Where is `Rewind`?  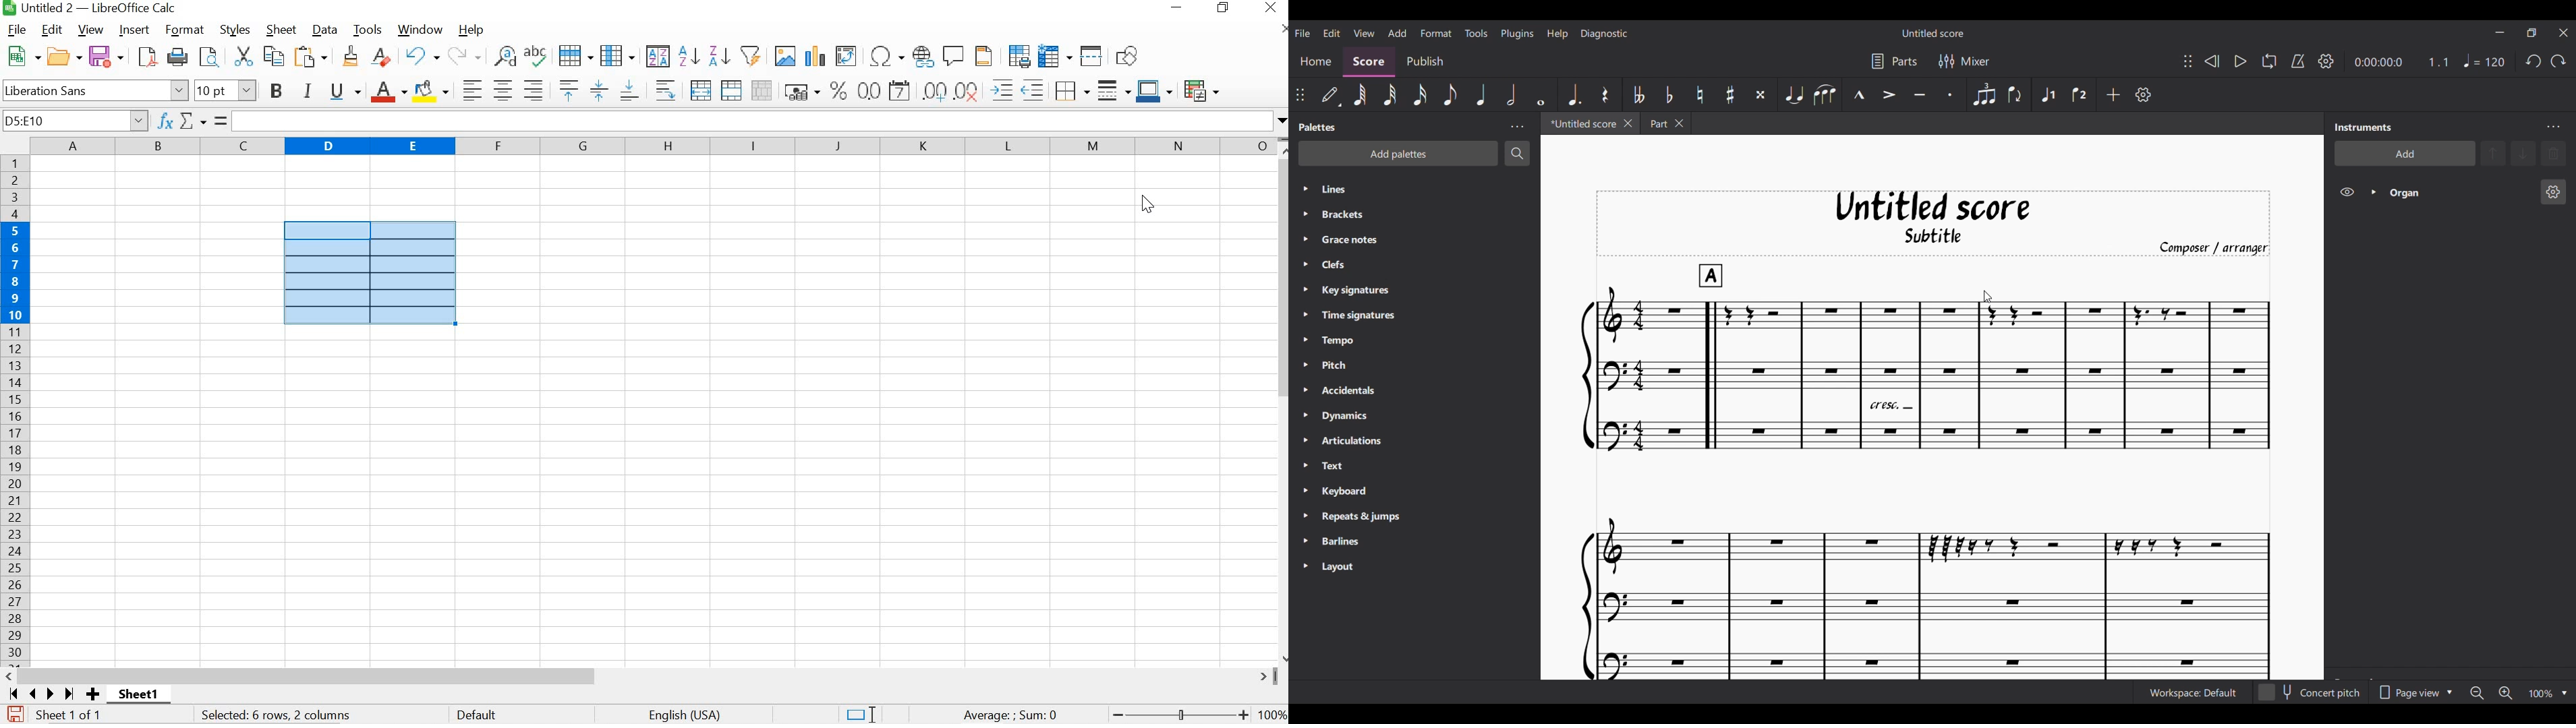 Rewind is located at coordinates (2213, 61).